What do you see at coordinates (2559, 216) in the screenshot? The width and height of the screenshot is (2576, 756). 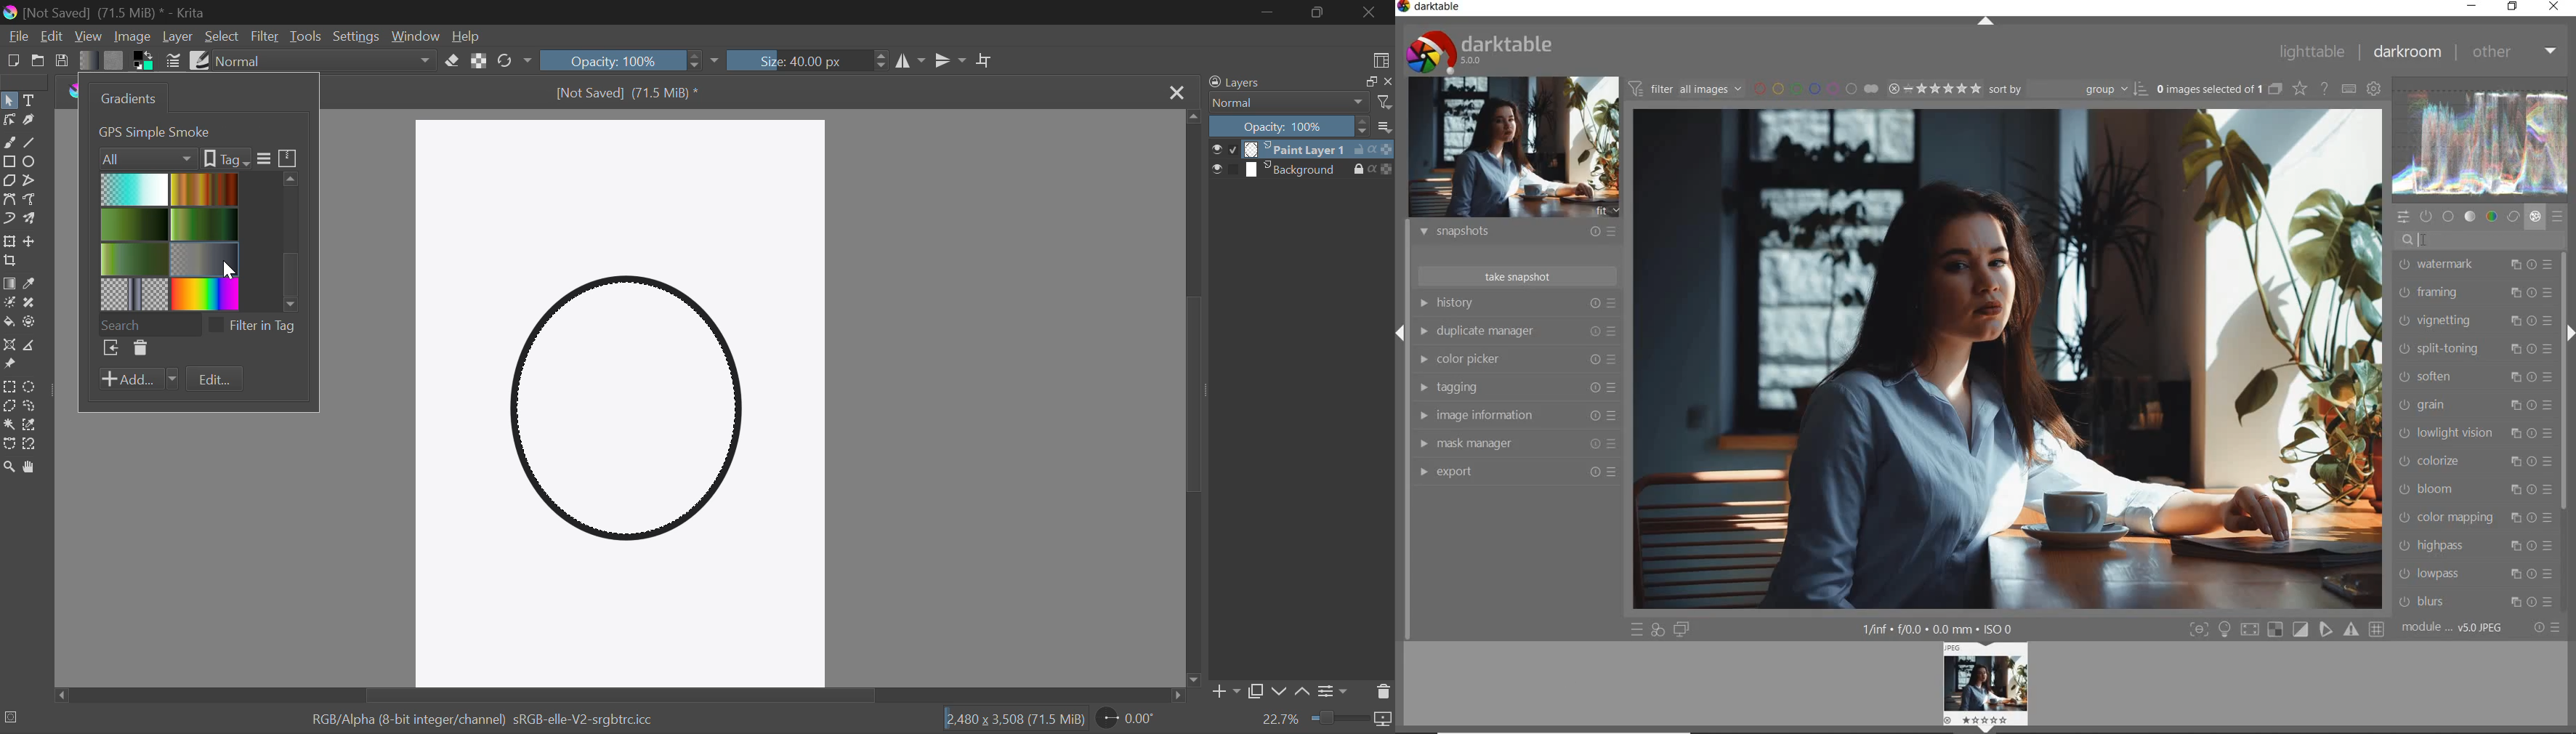 I see `presets` at bounding box center [2559, 216].